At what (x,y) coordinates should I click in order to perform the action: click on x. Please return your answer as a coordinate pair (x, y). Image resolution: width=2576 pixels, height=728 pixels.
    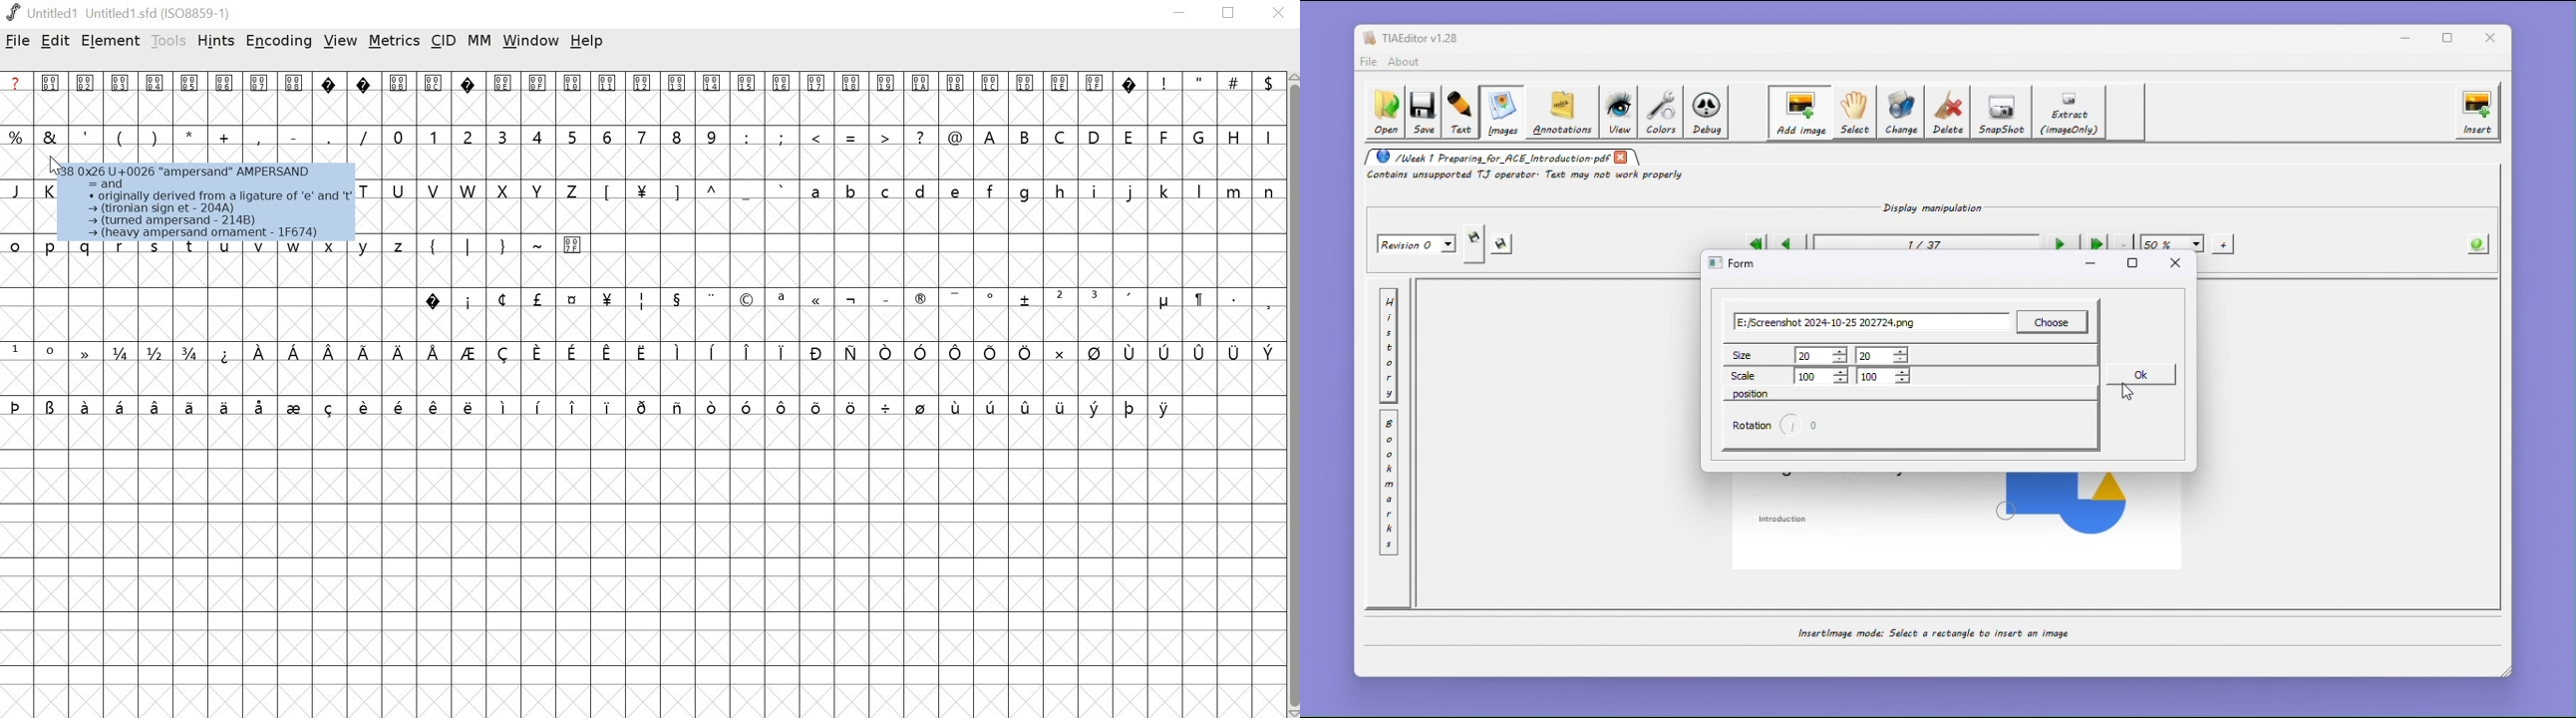
    Looking at the image, I should click on (333, 247).